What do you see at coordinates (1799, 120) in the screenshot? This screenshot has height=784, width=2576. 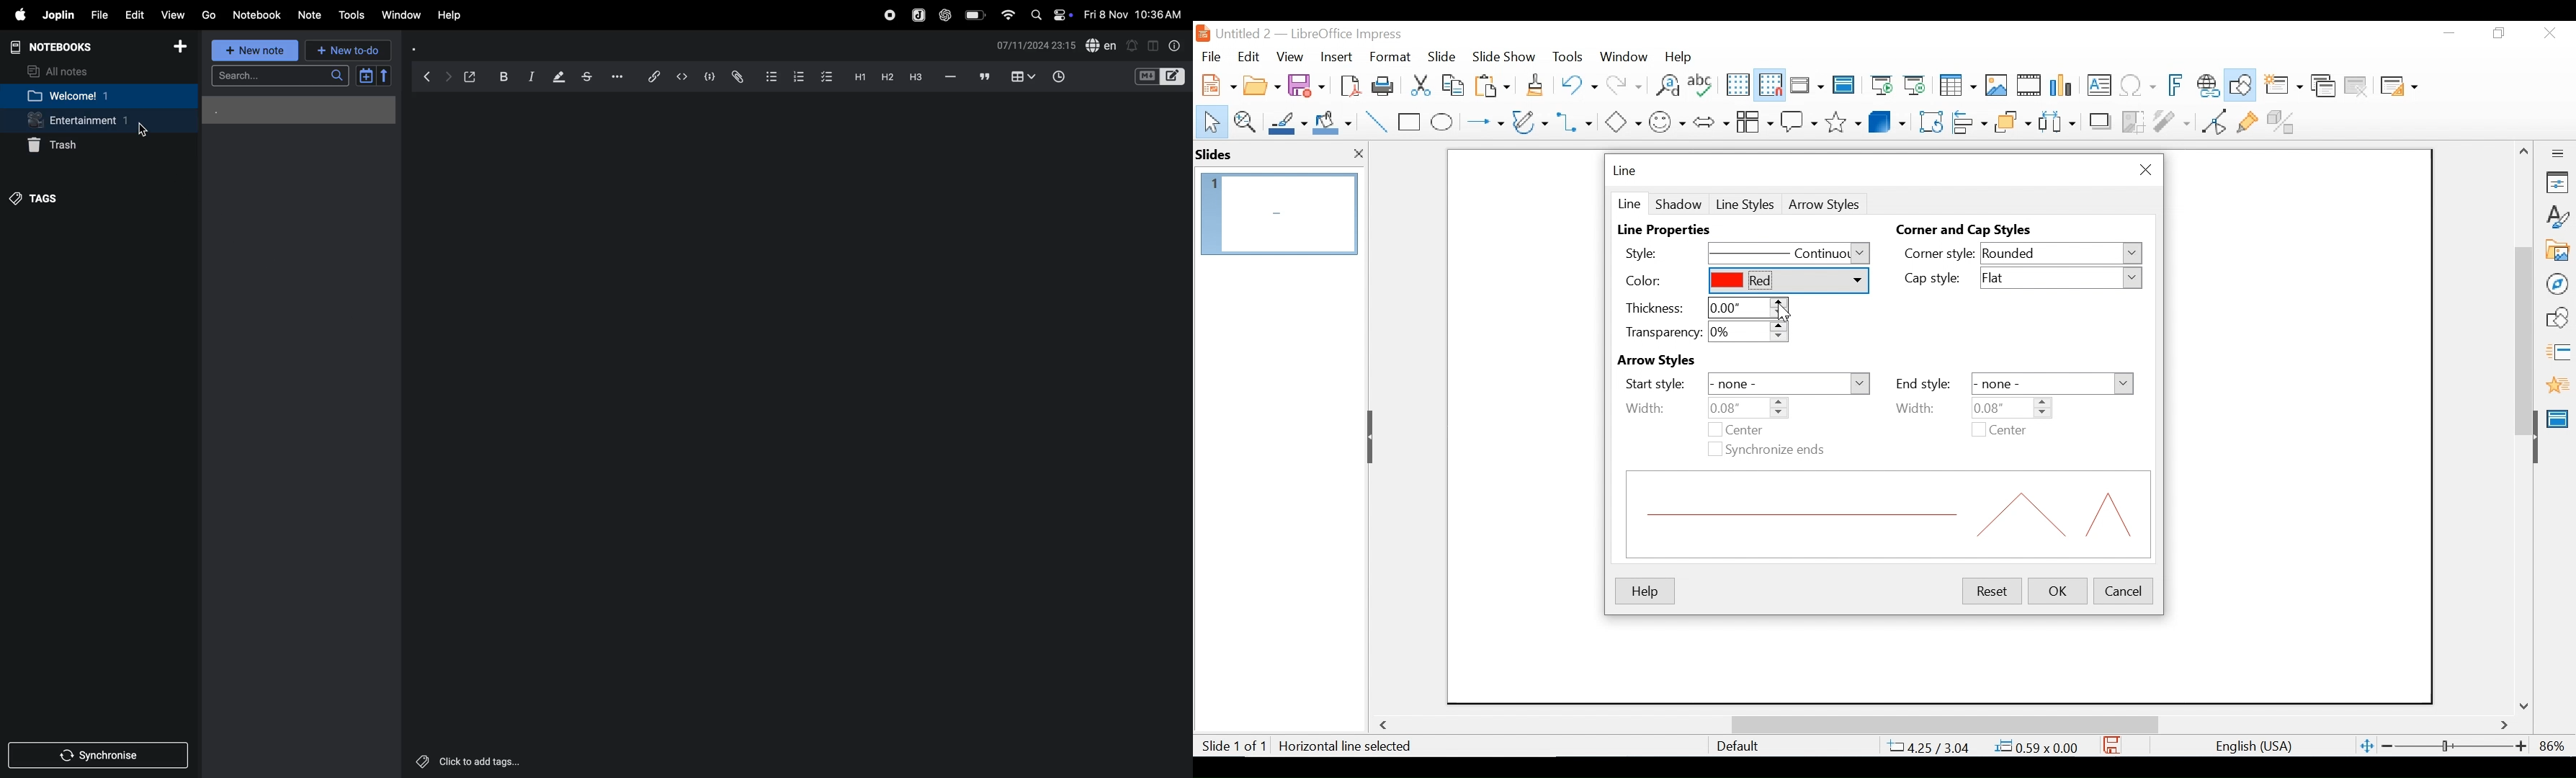 I see `Callout` at bounding box center [1799, 120].